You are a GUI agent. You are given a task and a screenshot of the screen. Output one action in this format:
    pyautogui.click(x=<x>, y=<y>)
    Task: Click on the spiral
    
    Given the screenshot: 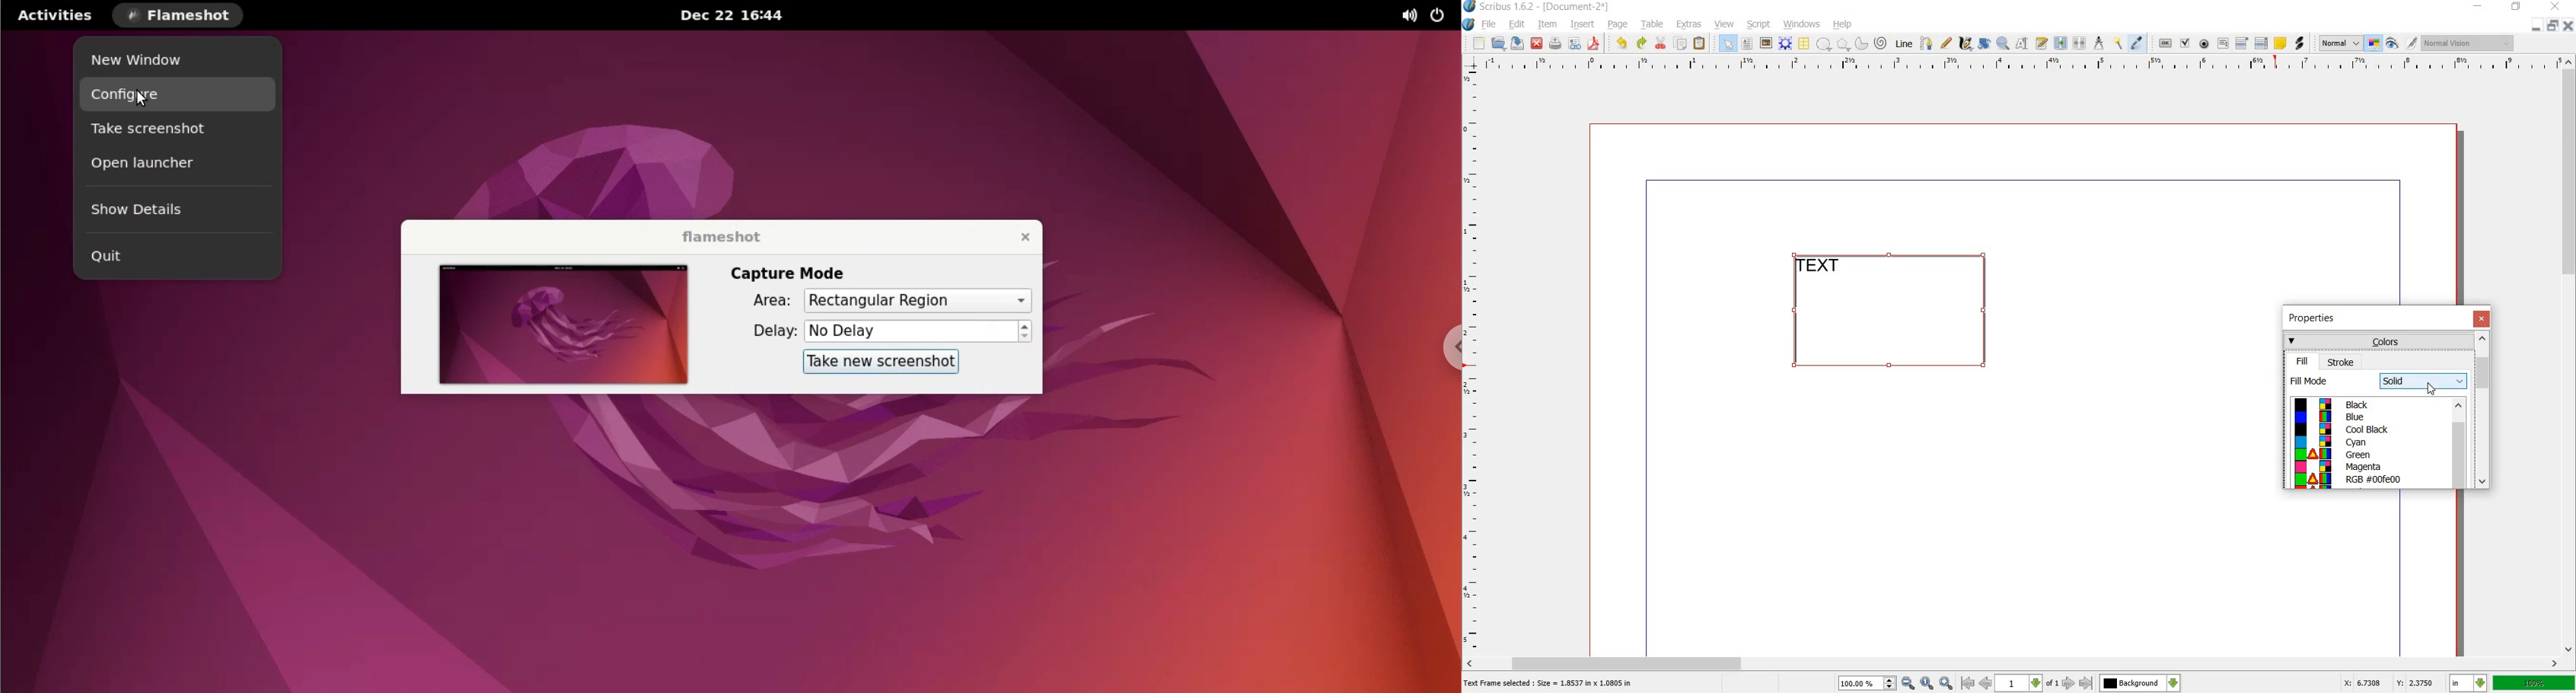 What is the action you would take?
    pyautogui.click(x=1882, y=42)
    